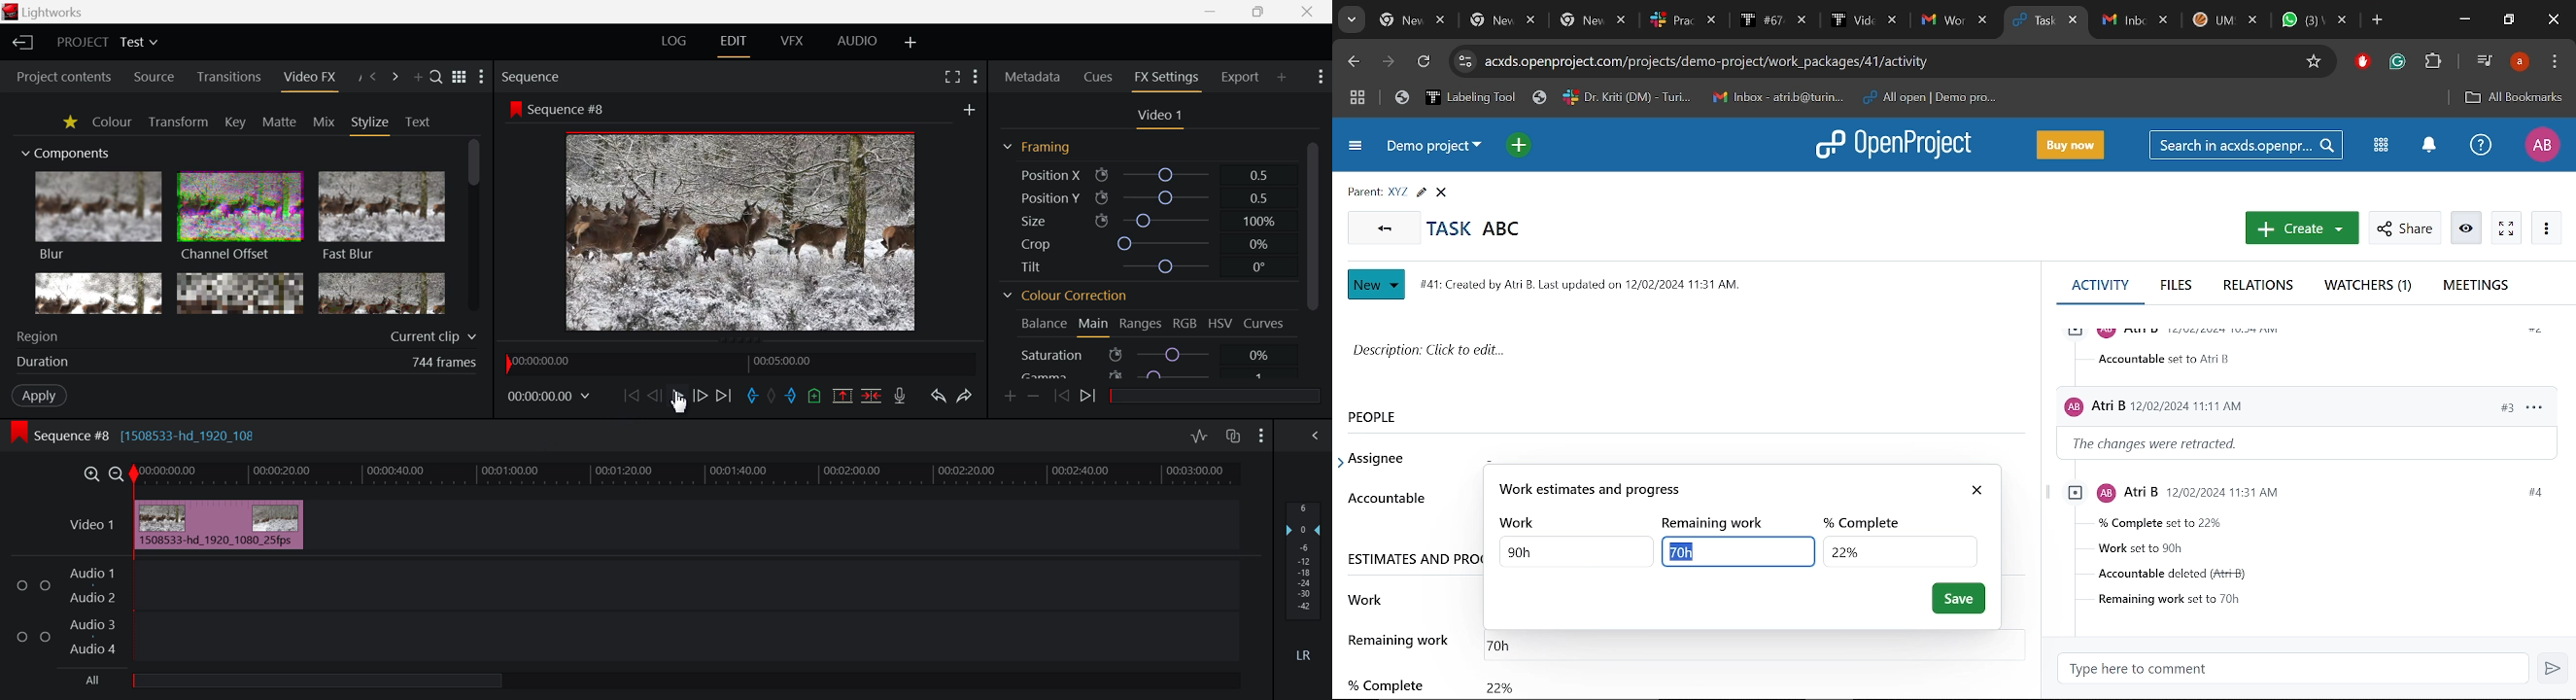 This screenshot has width=2576, height=700. I want to click on HSV, so click(1223, 324).